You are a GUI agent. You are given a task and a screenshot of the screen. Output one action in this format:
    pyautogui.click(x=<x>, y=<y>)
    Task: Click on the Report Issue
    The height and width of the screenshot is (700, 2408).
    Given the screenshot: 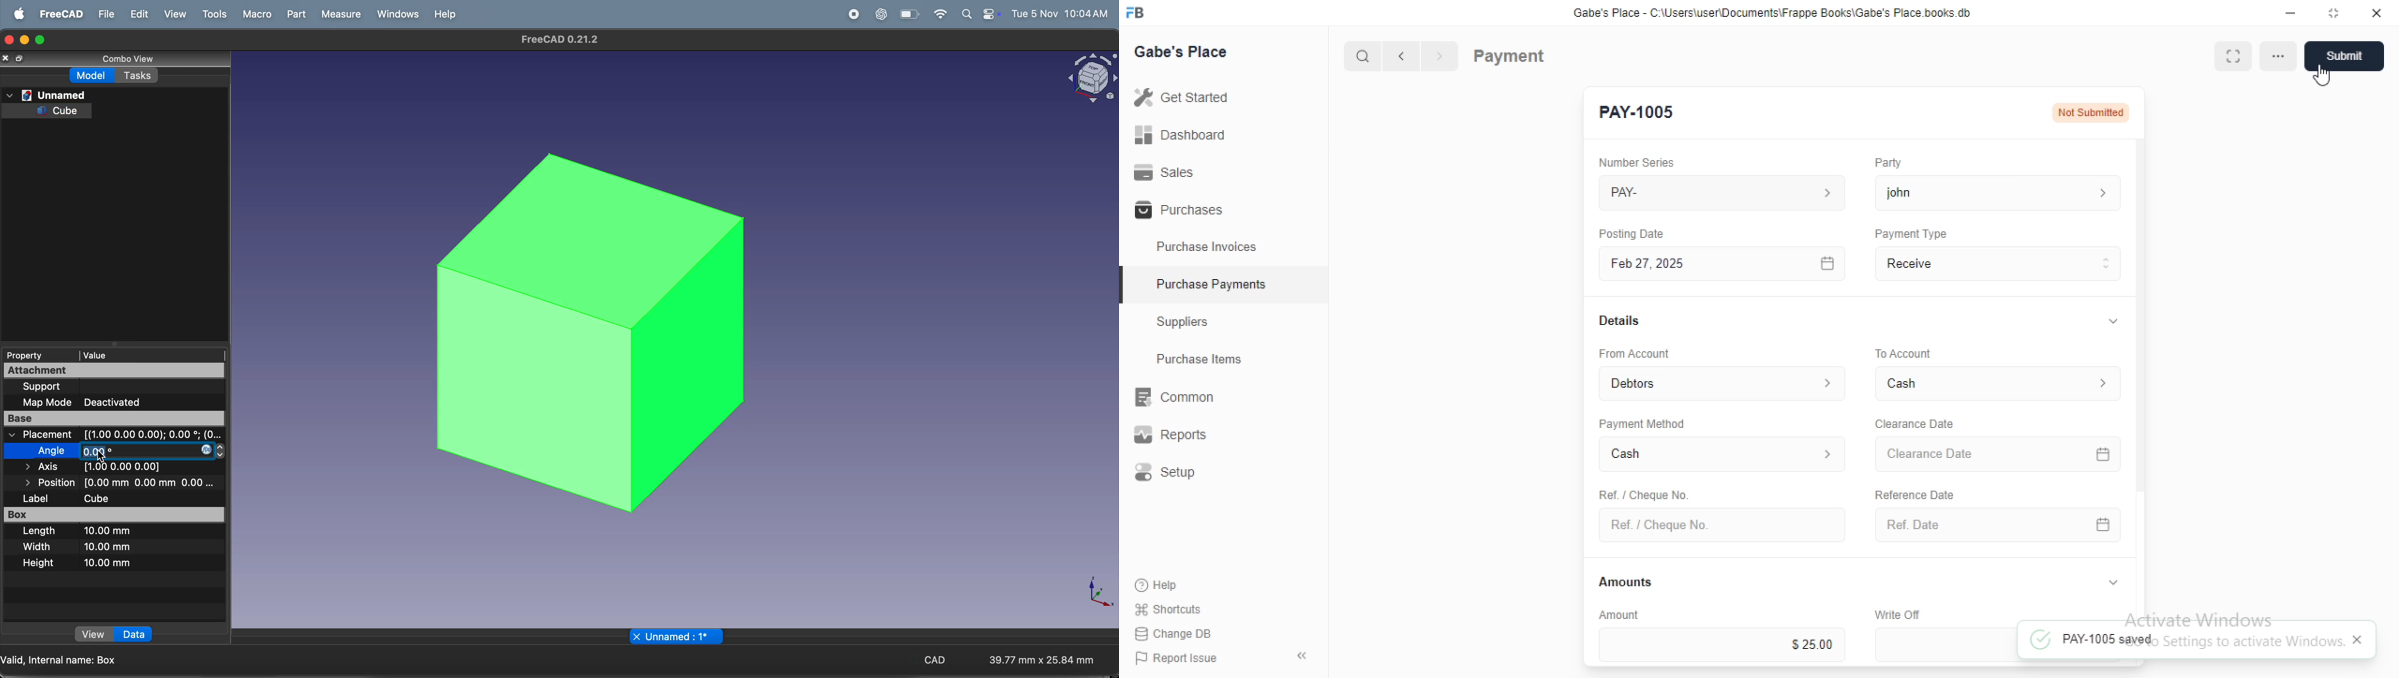 What is the action you would take?
    pyautogui.click(x=1171, y=658)
    